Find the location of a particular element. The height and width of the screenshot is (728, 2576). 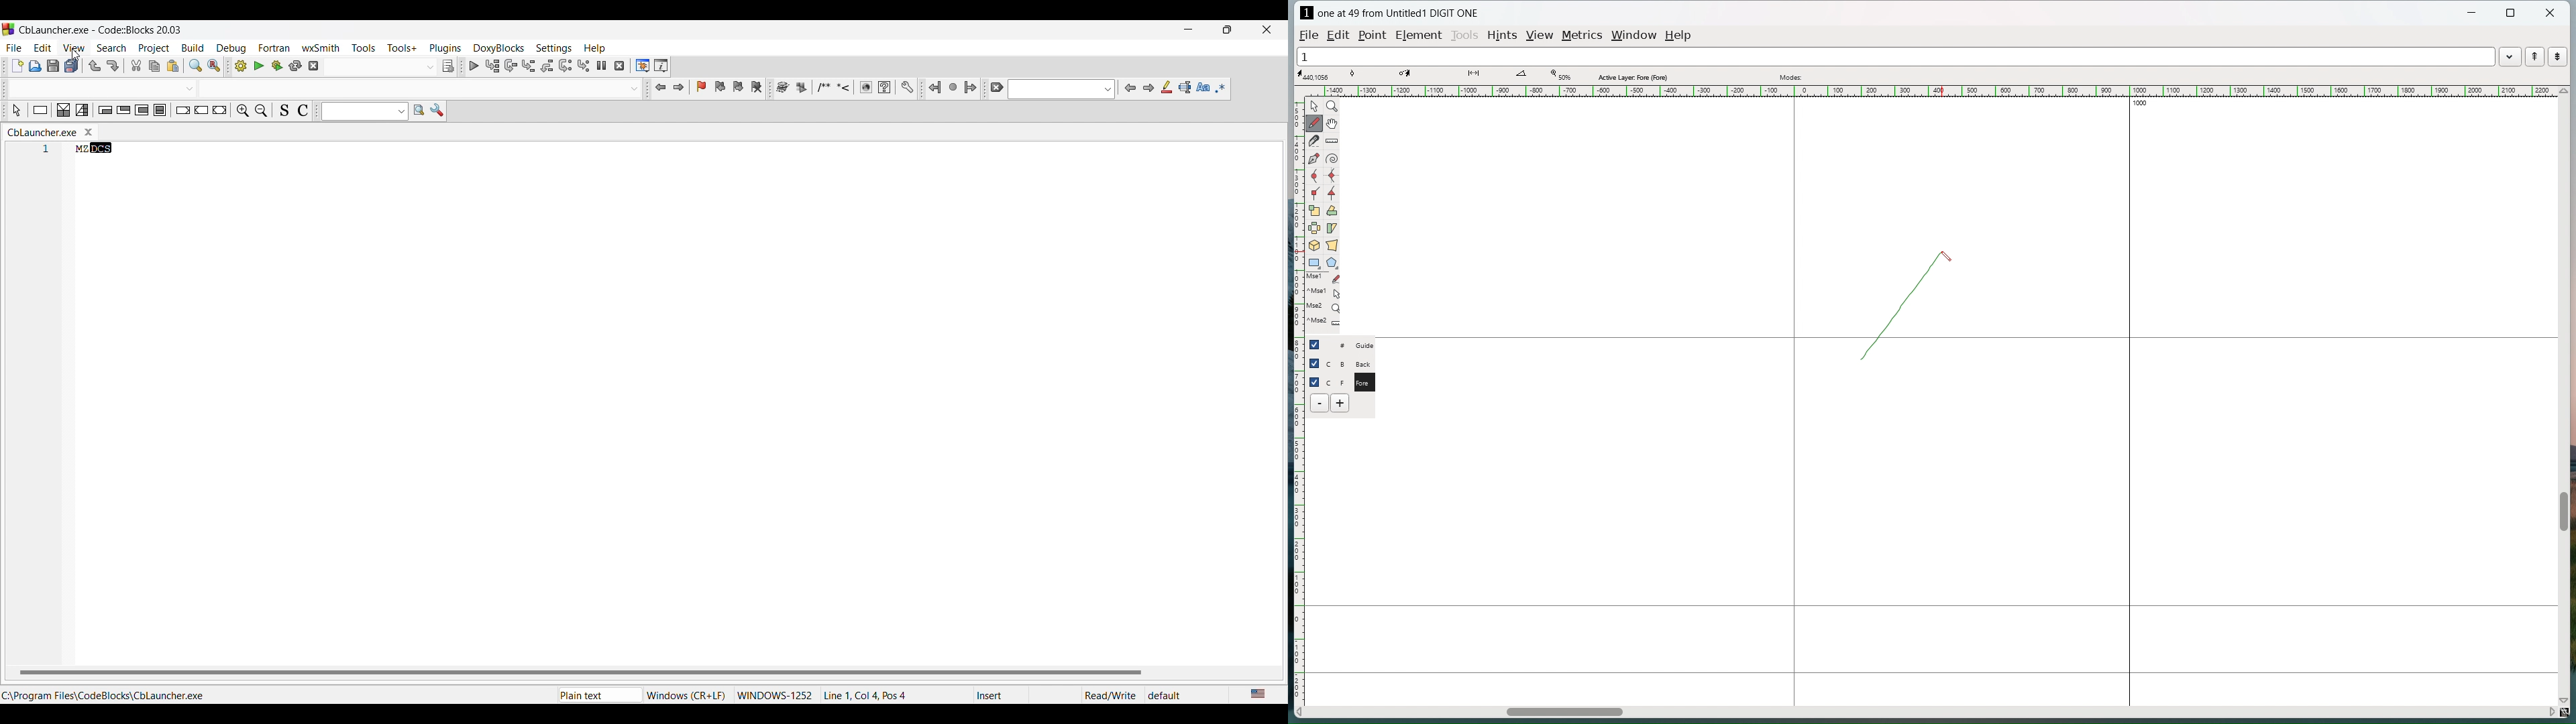

Previous bookmark is located at coordinates (720, 86).